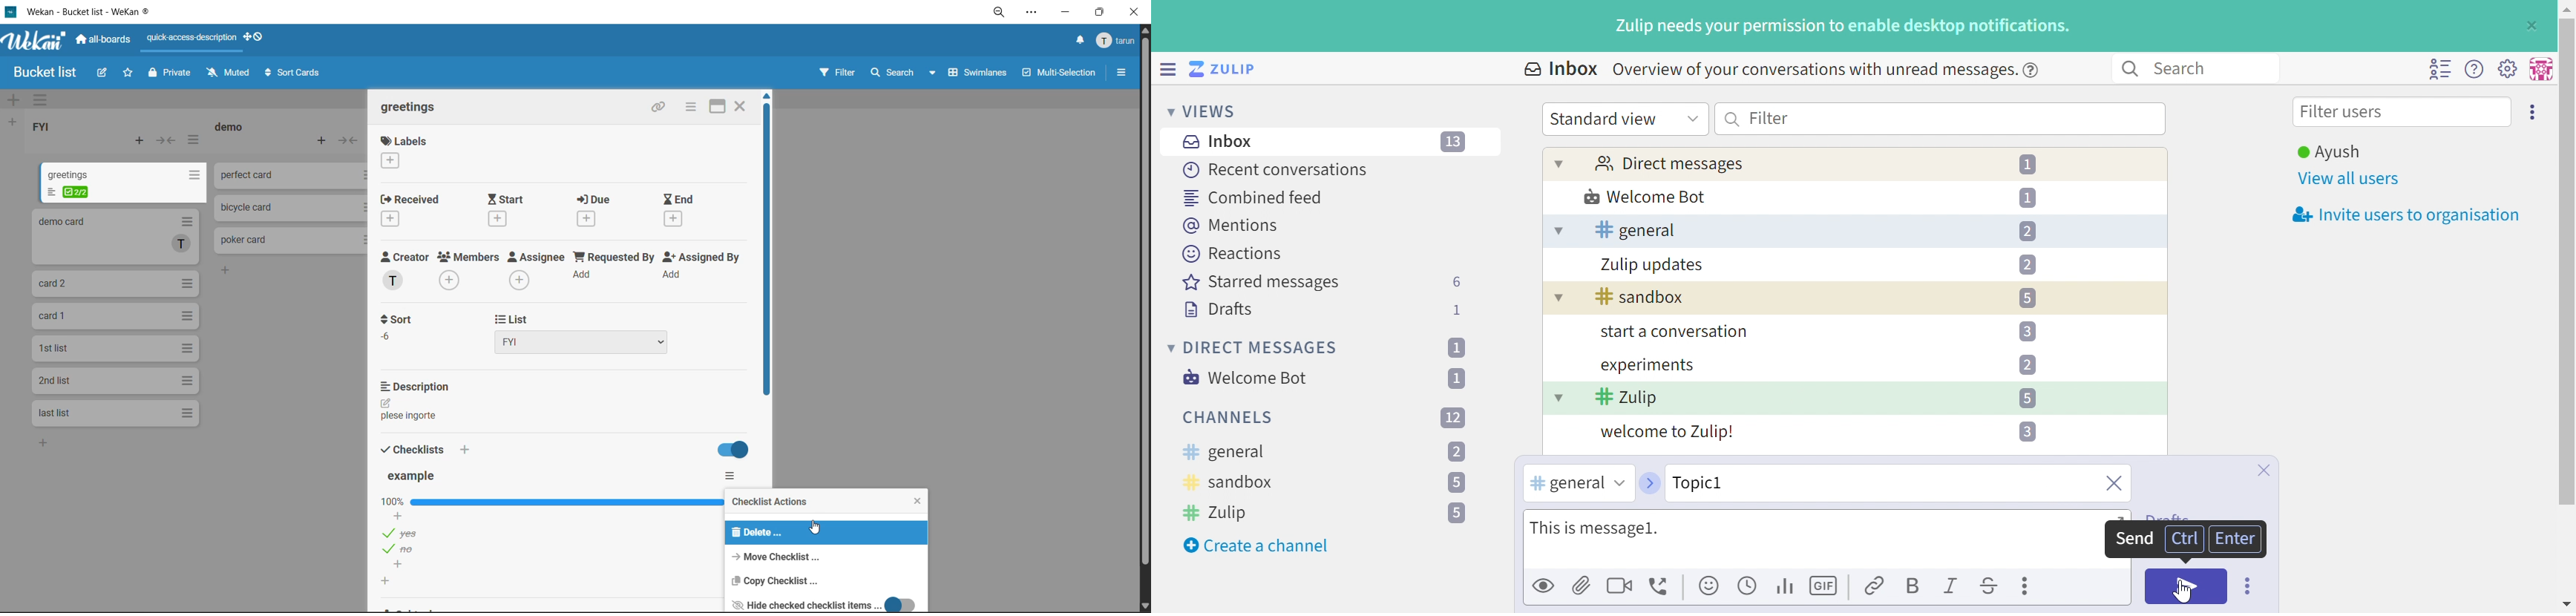 This screenshot has height=616, width=2576. Describe the element at coordinates (1080, 40) in the screenshot. I see `notifications` at that location.